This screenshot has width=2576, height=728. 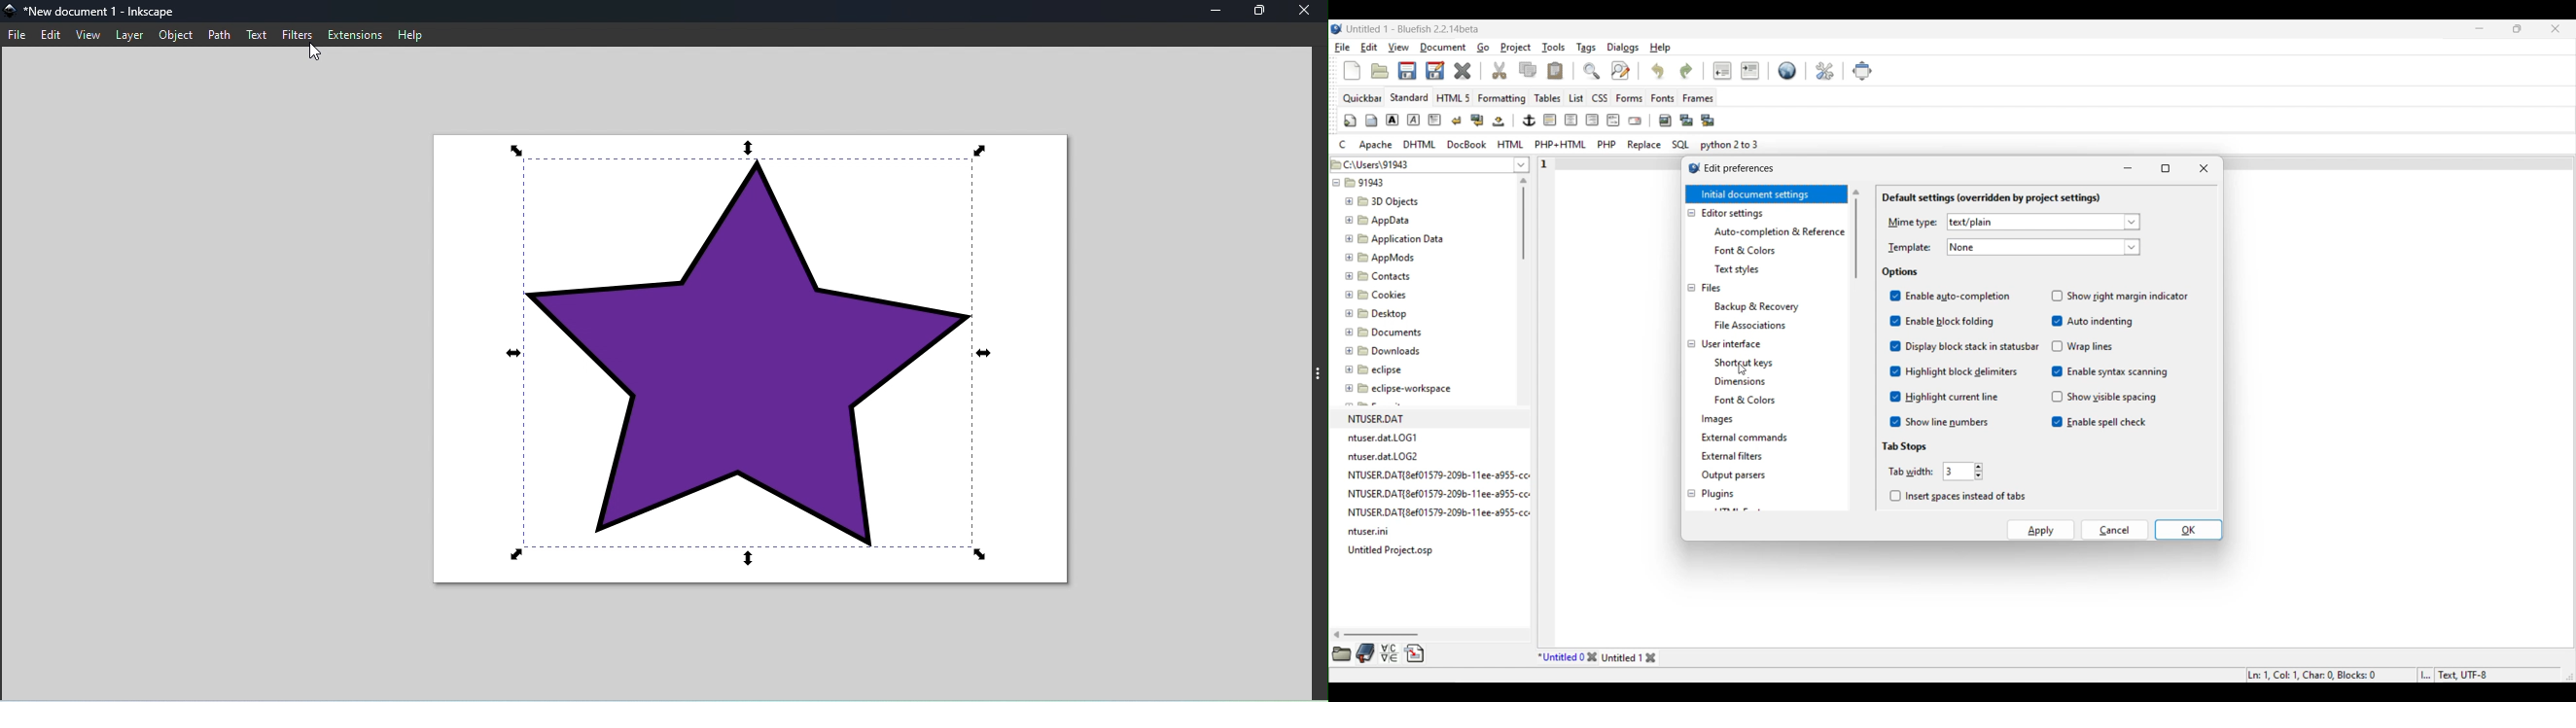 I want to click on Documents, so click(x=1390, y=331).